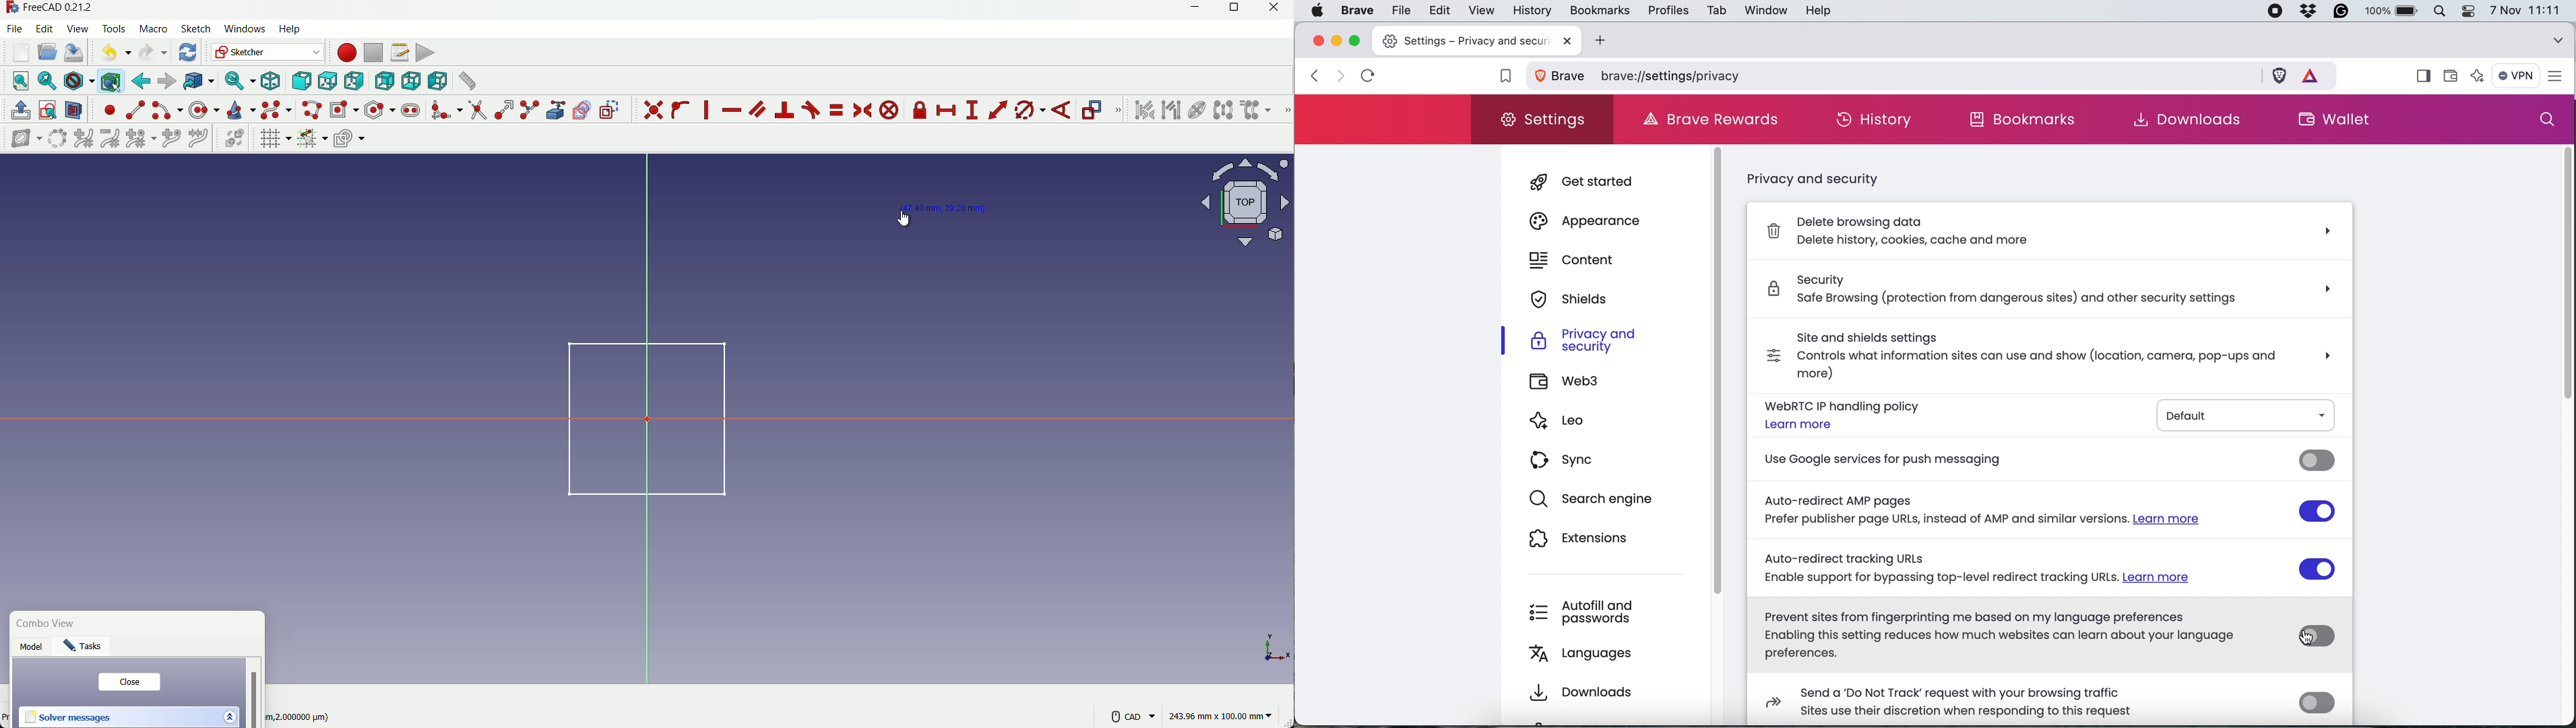  What do you see at coordinates (785, 110) in the screenshot?
I see `constraint perpendicular` at bounding box center [785, 110].